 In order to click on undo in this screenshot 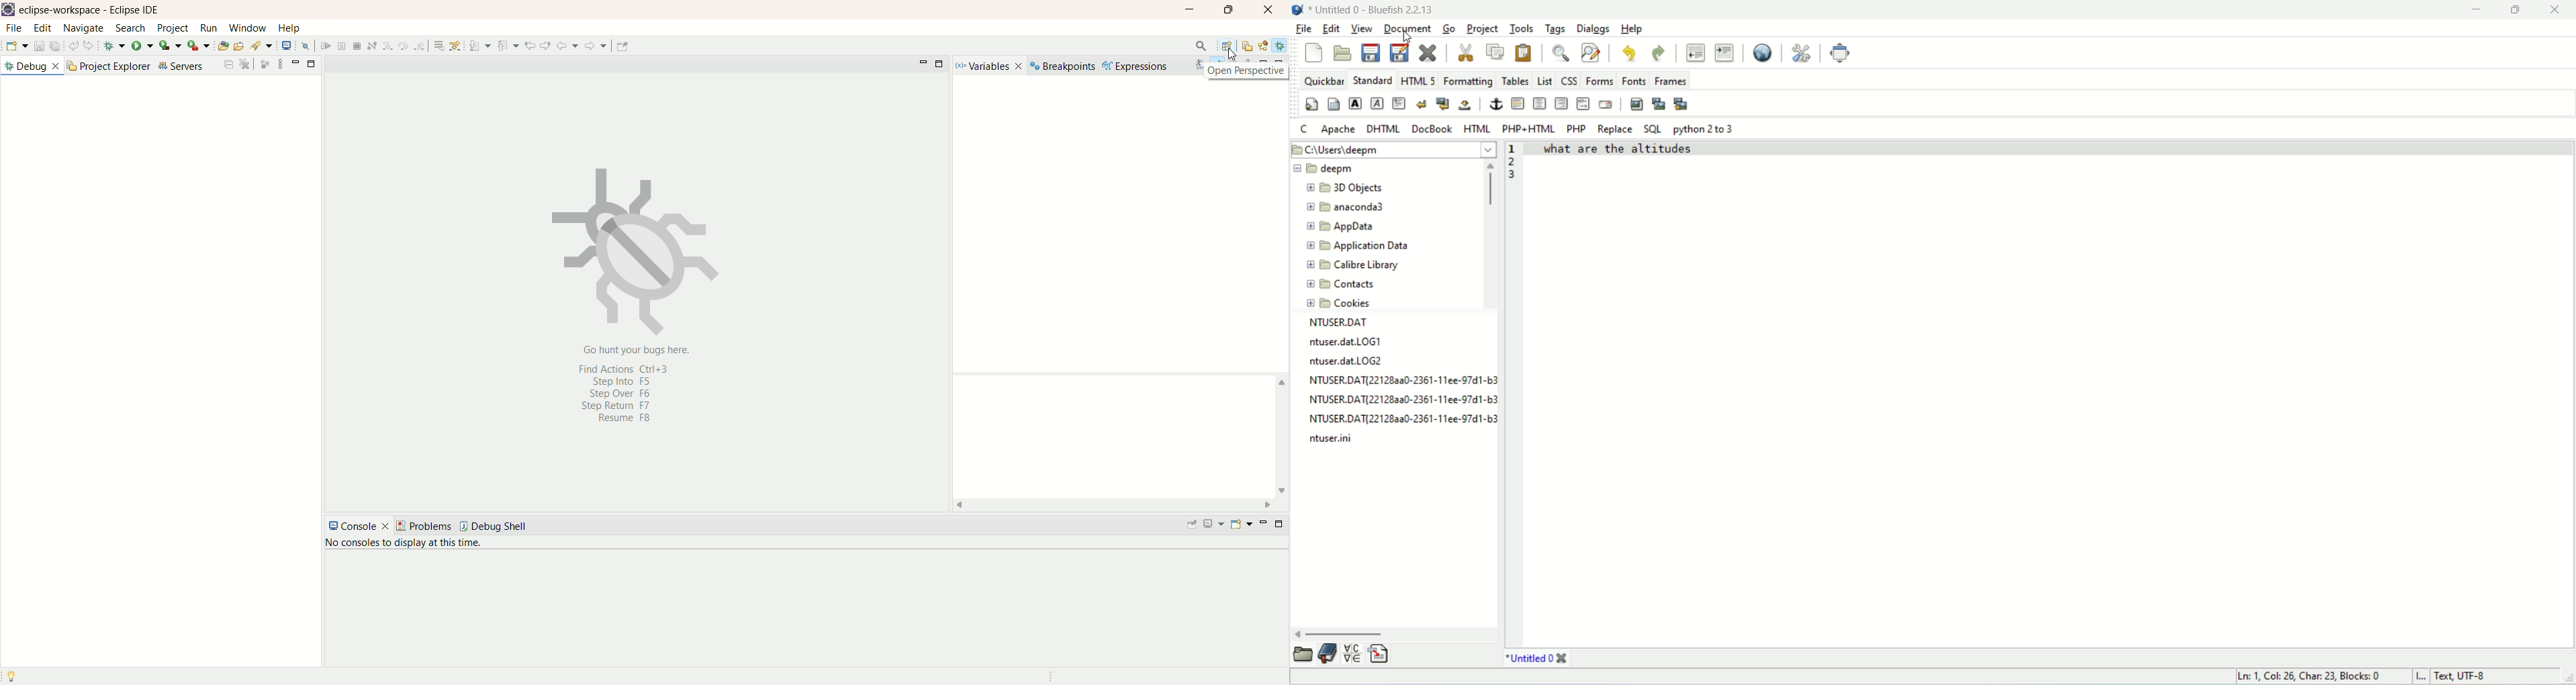, I will do `click(73, 46)`.